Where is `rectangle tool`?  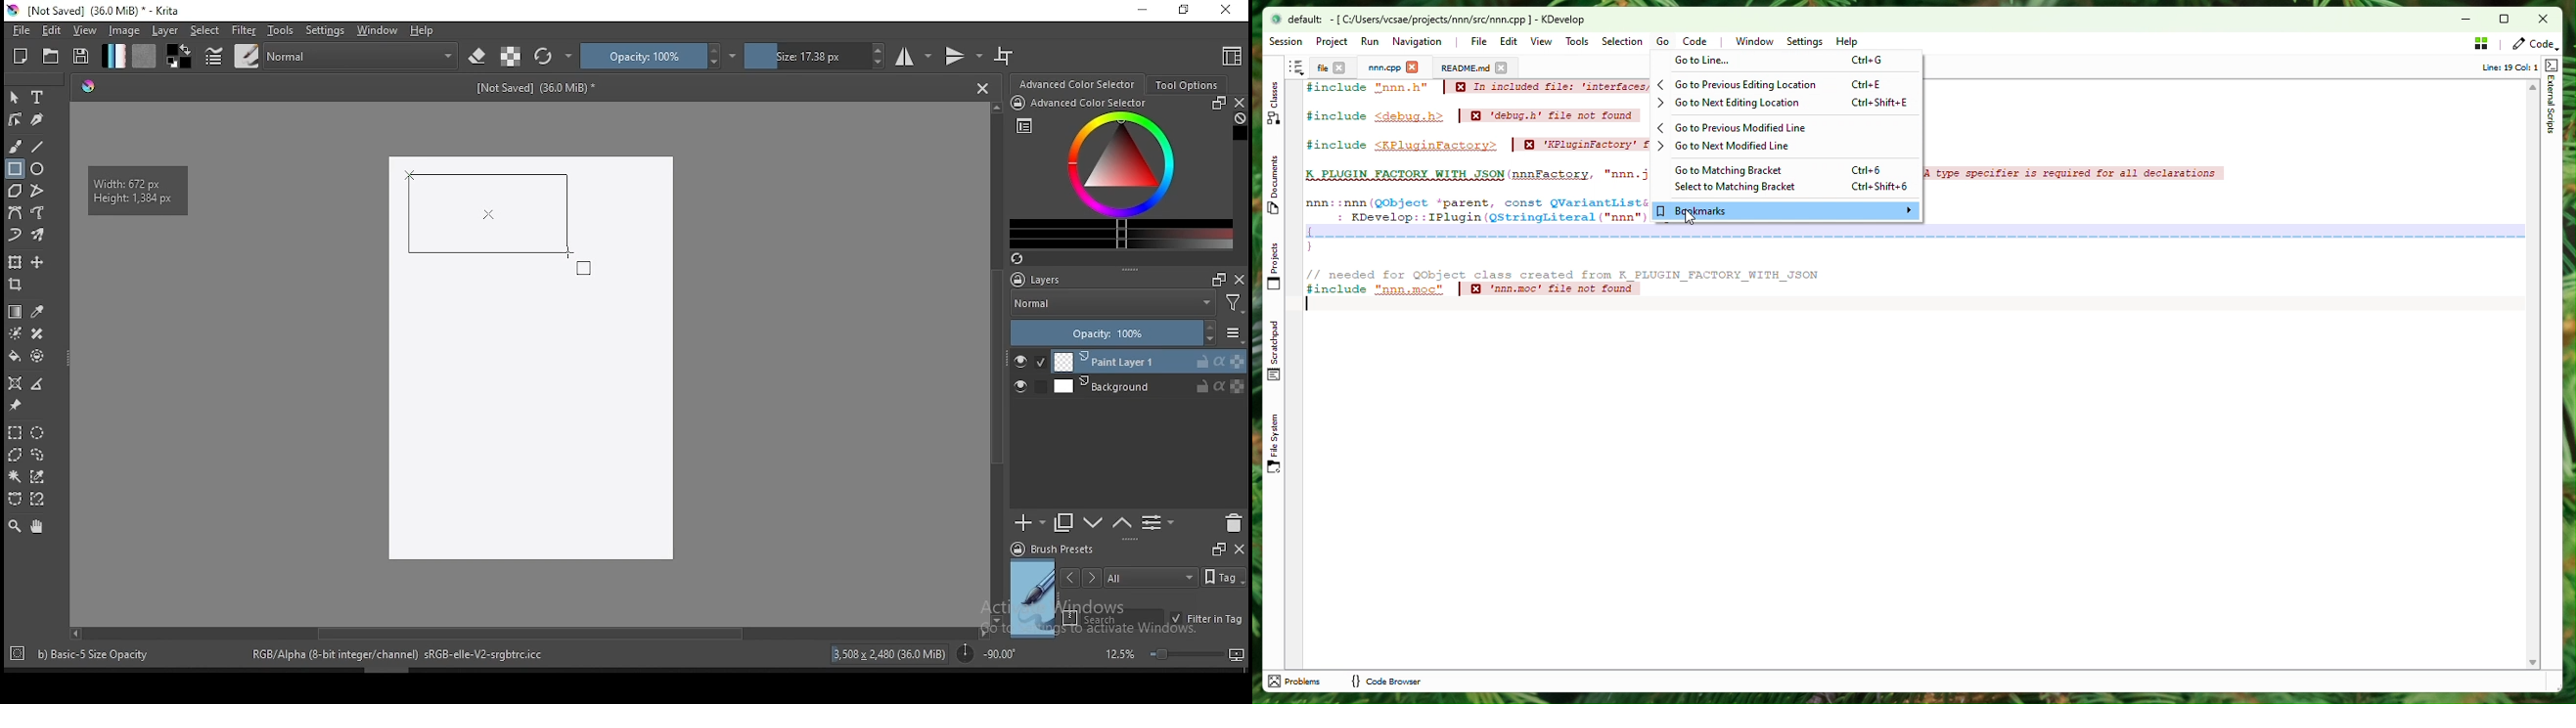 rectangle tool is located at coordinates (15, 169).